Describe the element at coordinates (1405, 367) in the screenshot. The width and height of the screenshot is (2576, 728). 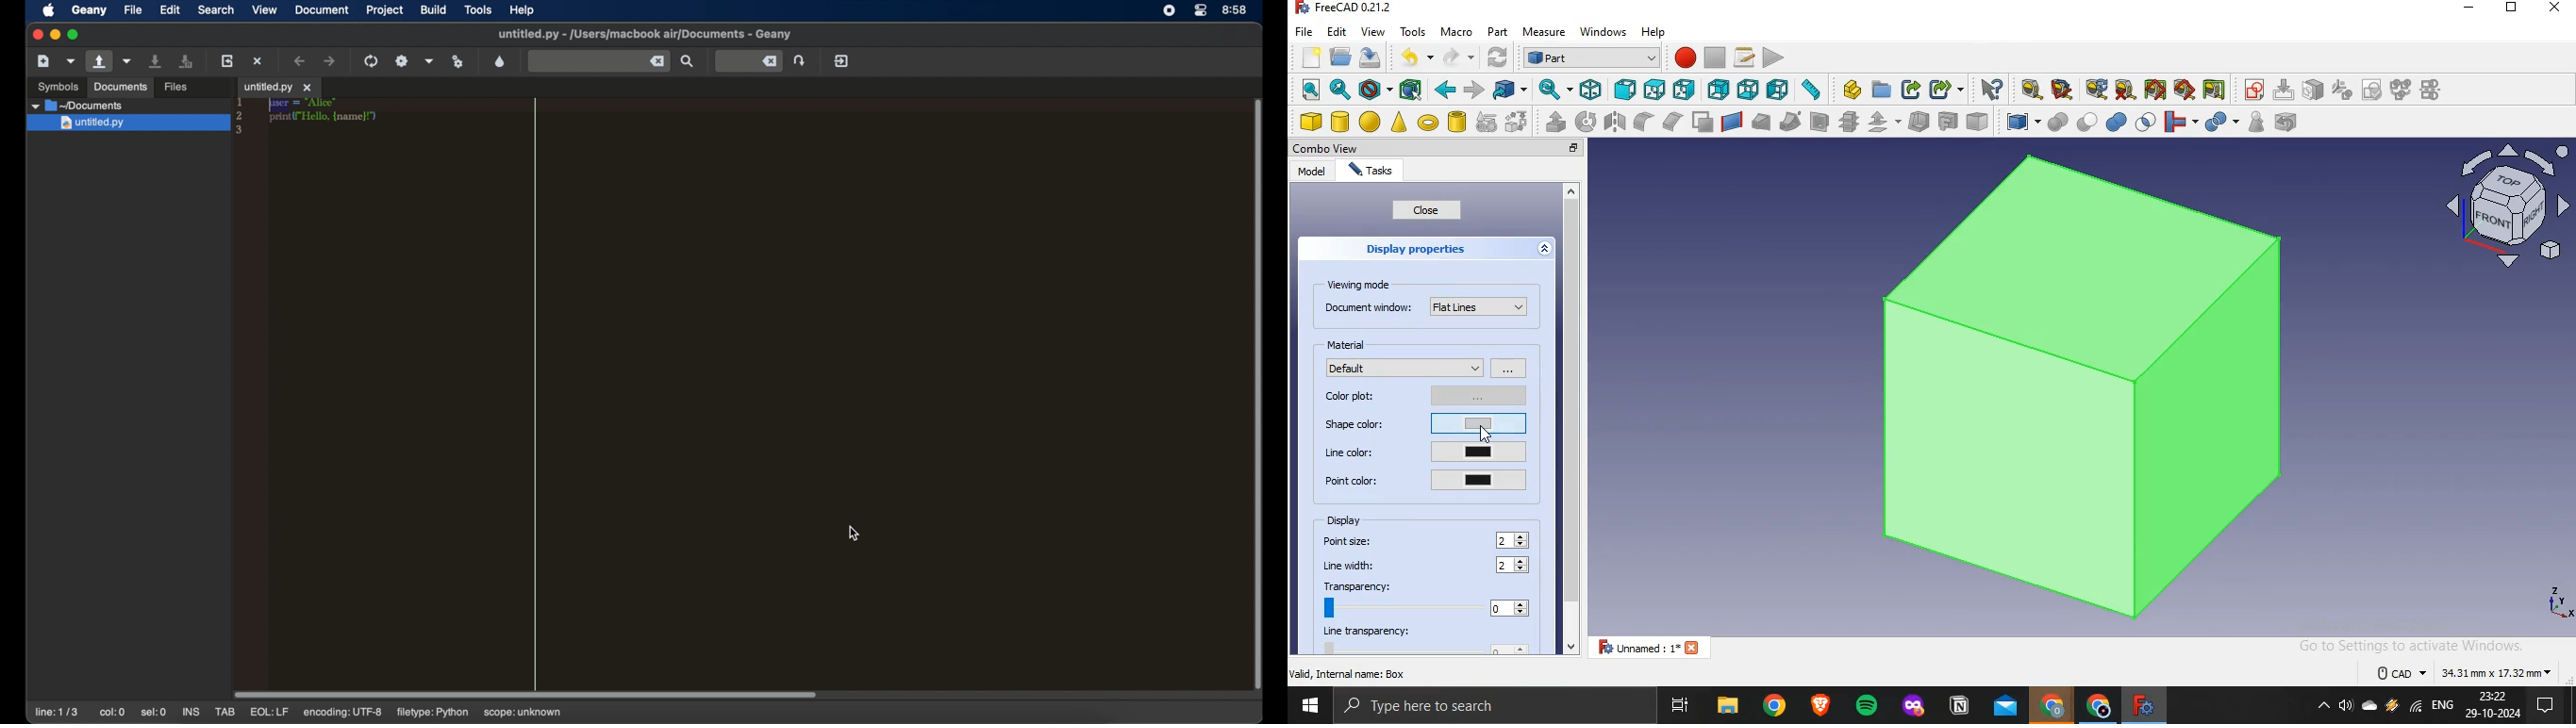
I see `default` at that location.